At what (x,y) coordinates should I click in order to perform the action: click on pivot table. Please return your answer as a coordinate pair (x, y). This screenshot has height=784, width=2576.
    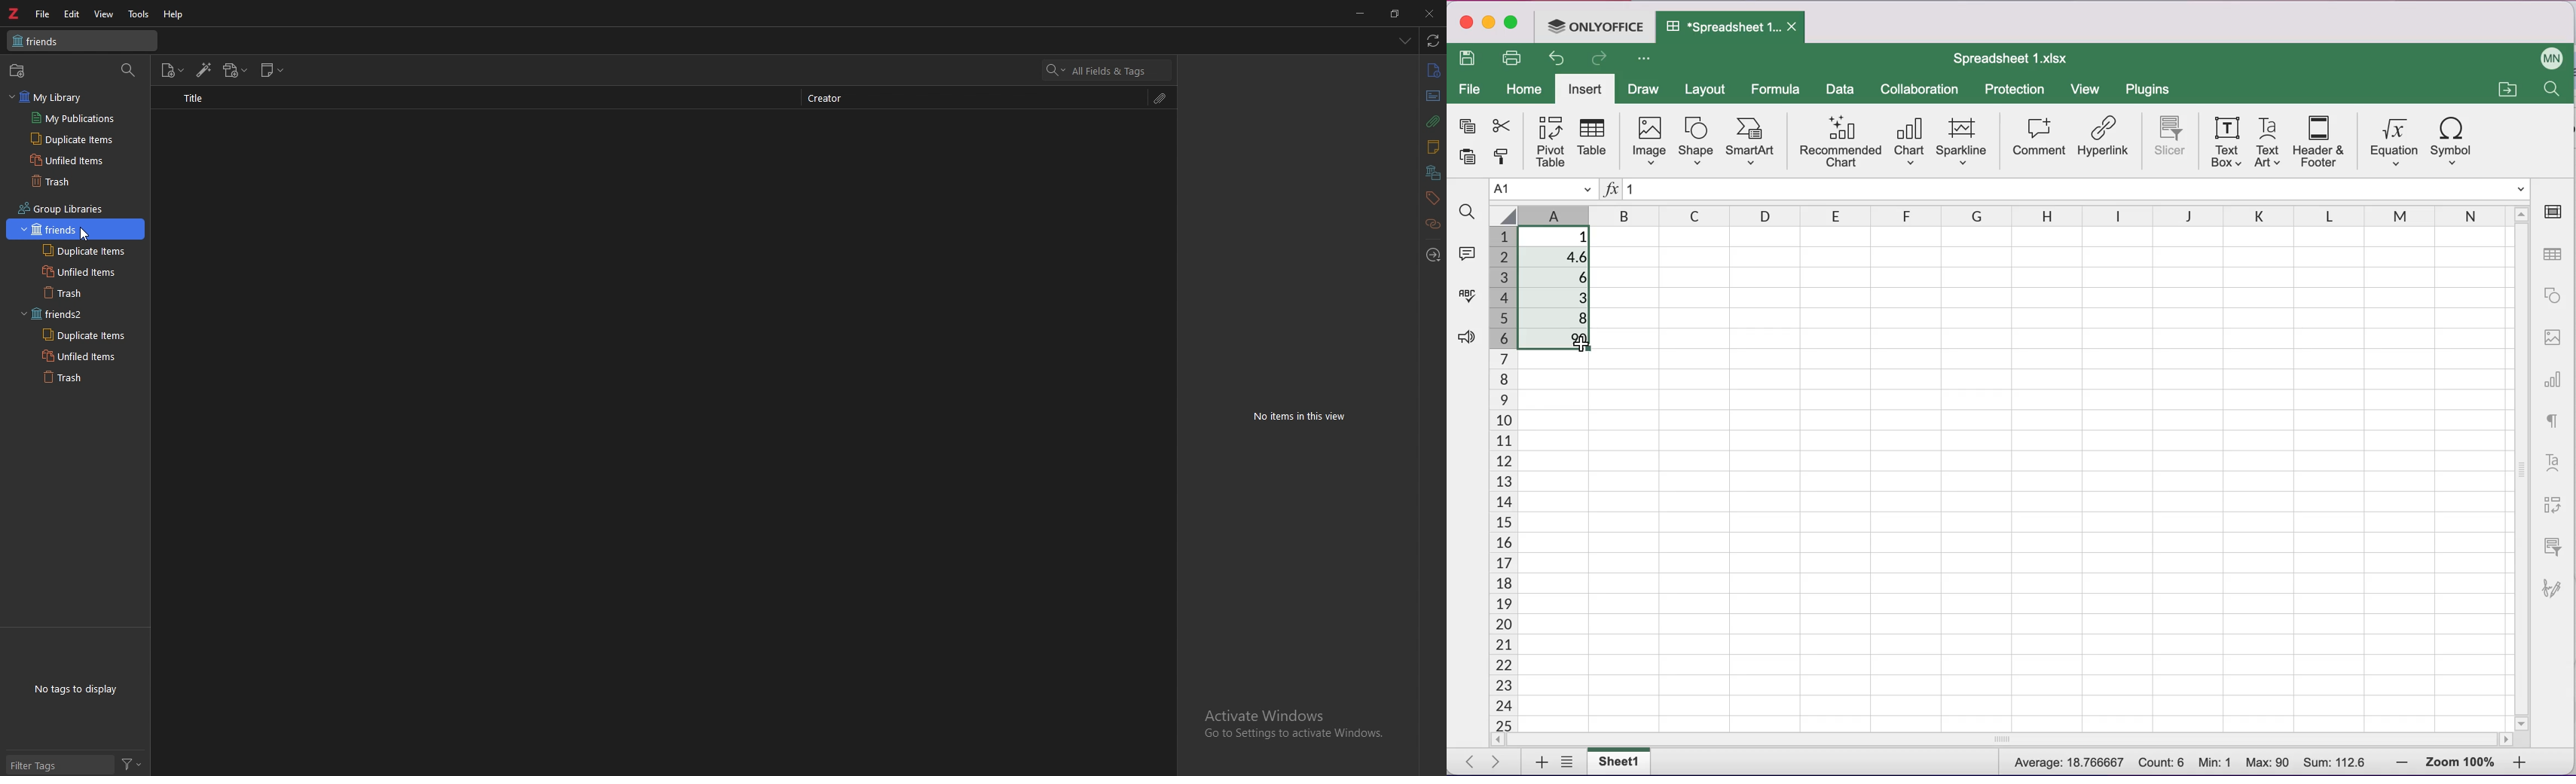
    Looking at the image, I should click on (1547, 141).